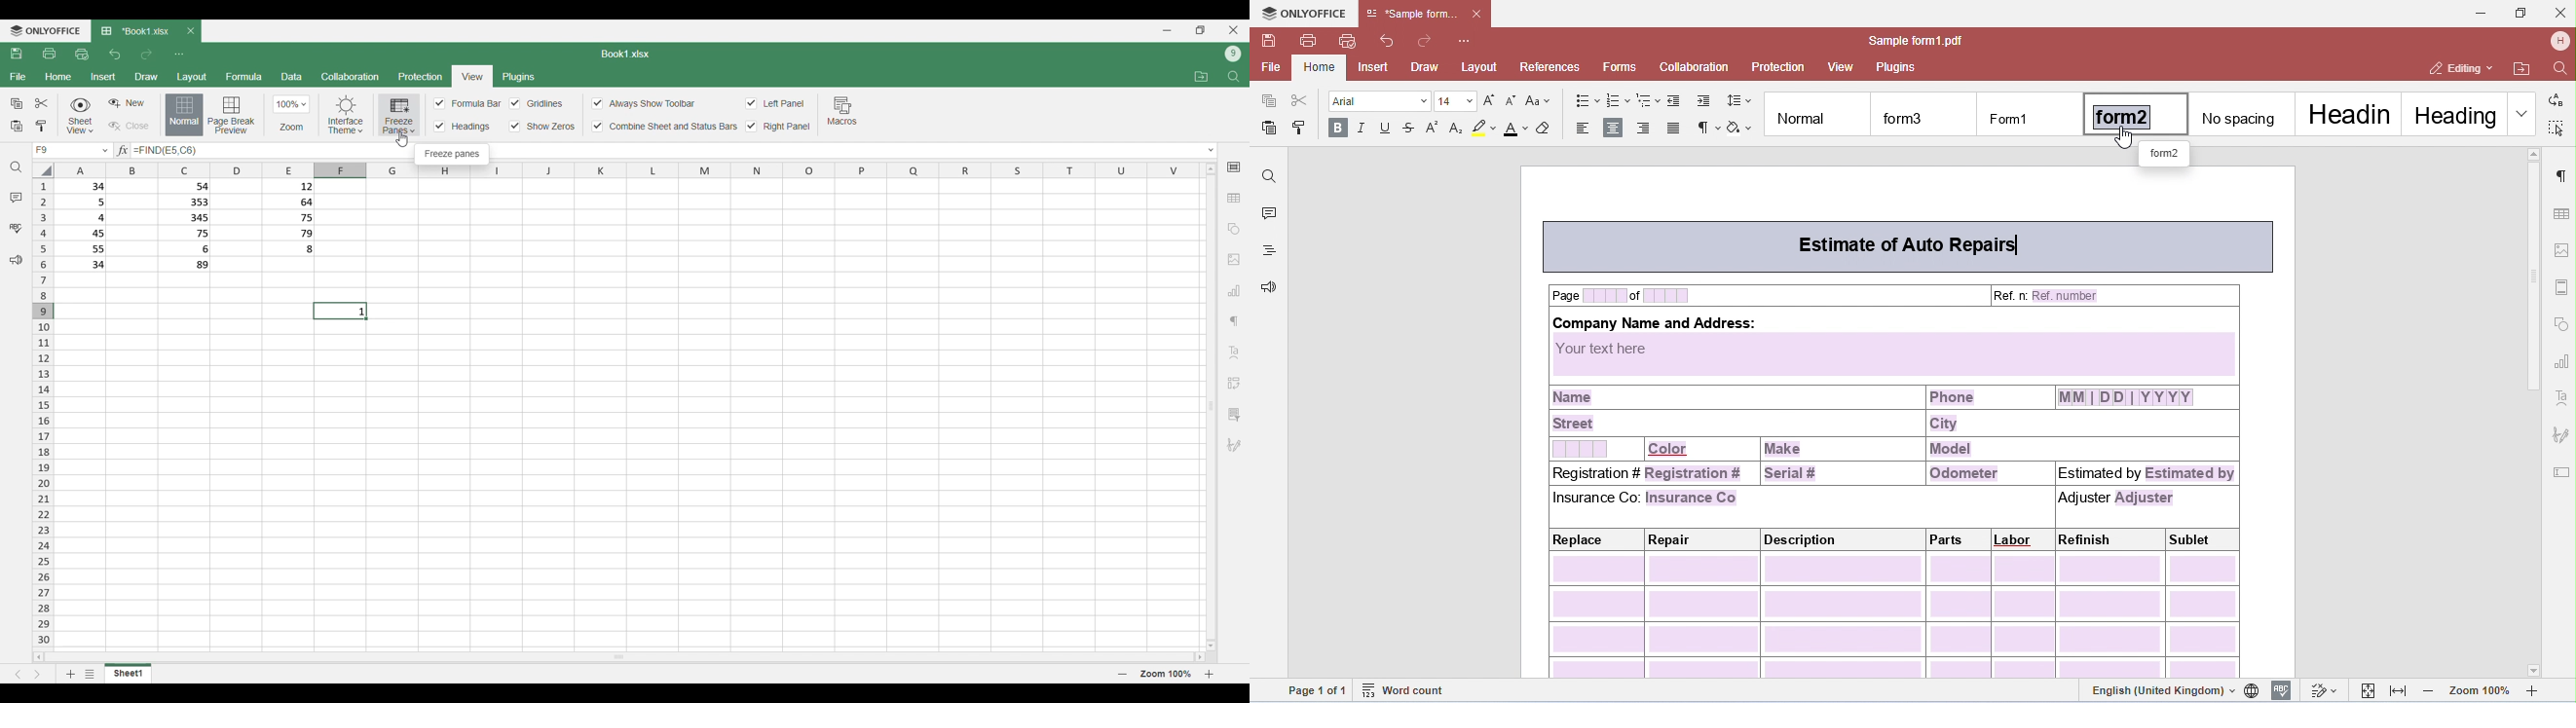 The width and height of the screenshot is (2576, 728). I want to click on Indicates rows, so click(44, 413).